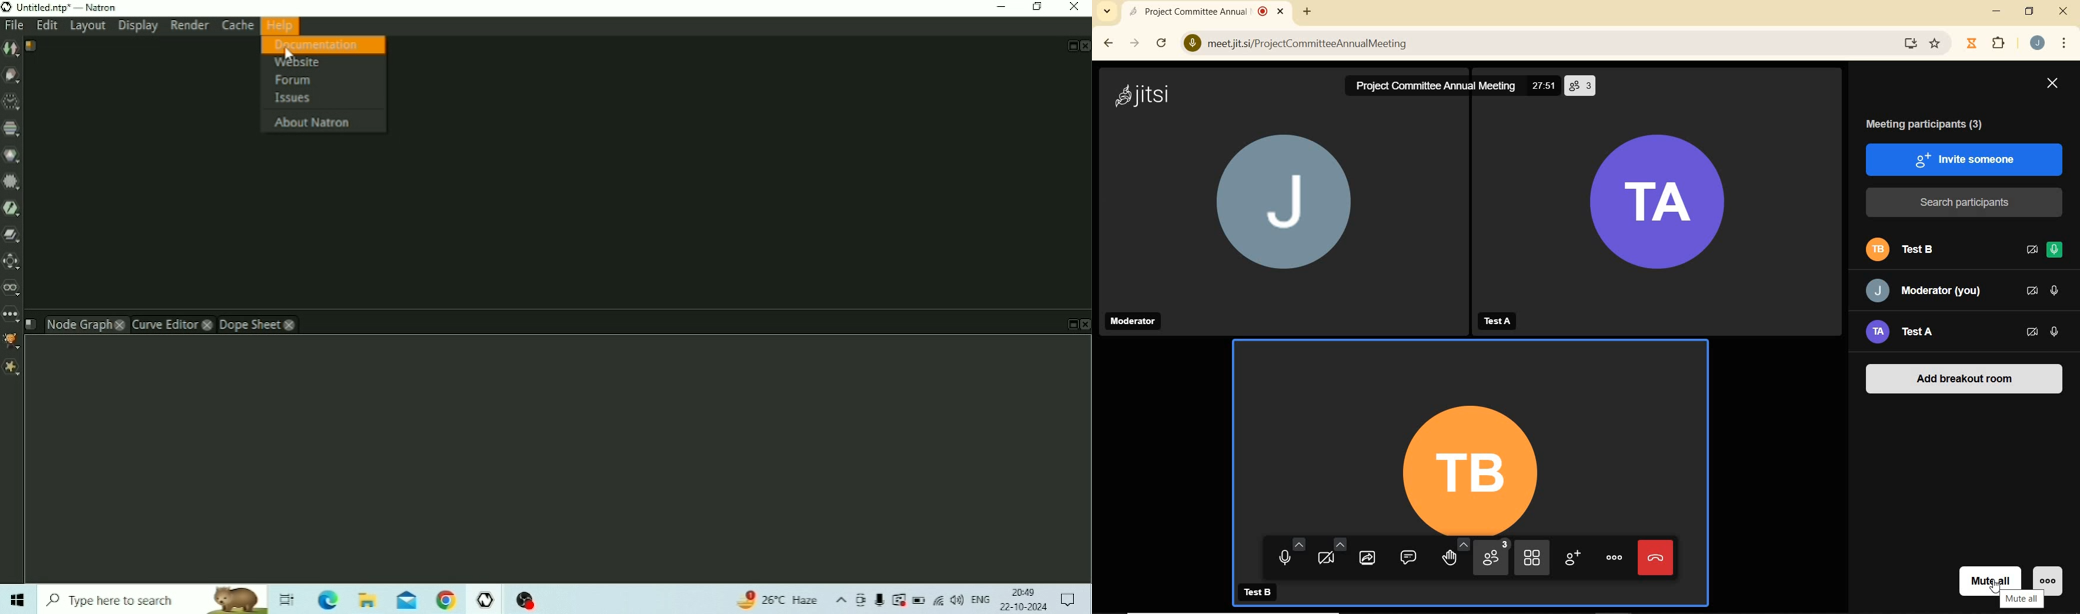  What do you see at coordinates (1453, 560) in the screenshot?
I see `RAISE YOUR HAND` at bounding box center [1453, 560].